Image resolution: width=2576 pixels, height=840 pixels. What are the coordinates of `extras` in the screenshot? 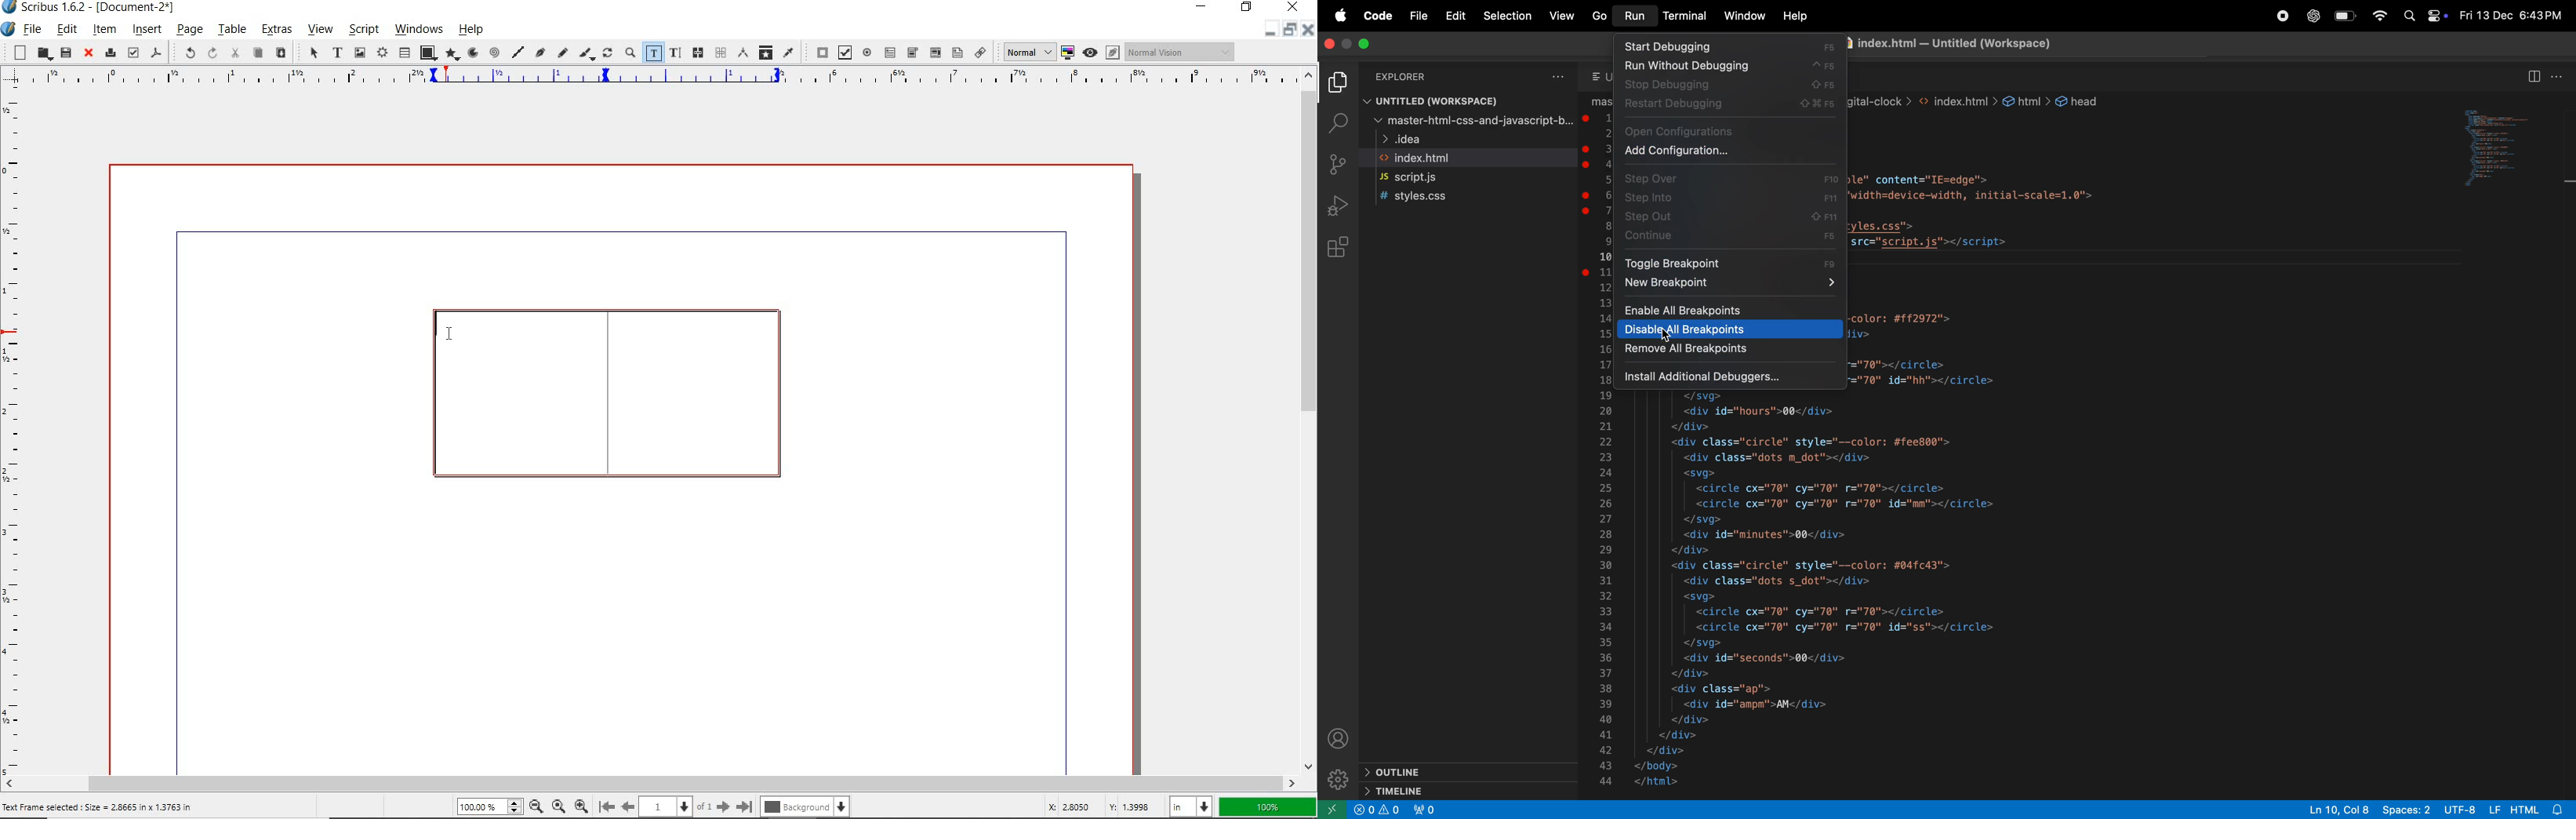 It's located at (277, 30).